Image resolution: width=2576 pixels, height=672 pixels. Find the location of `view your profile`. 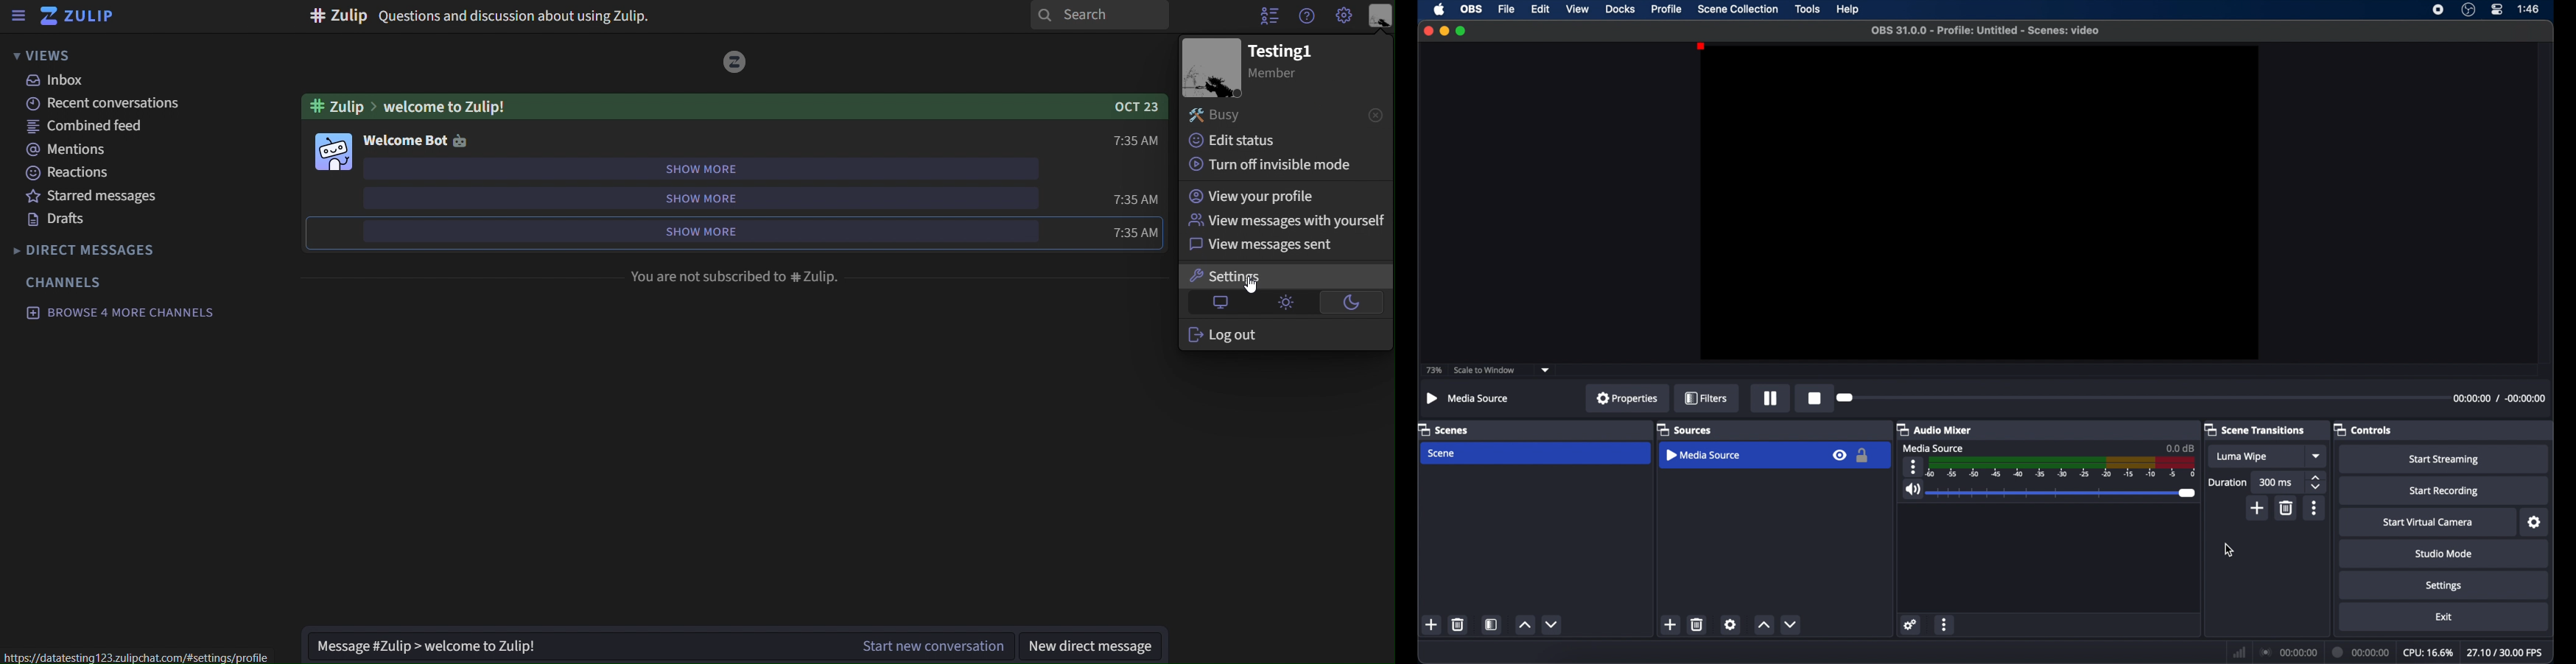

view your profile is located at coordinates (1283, 197).